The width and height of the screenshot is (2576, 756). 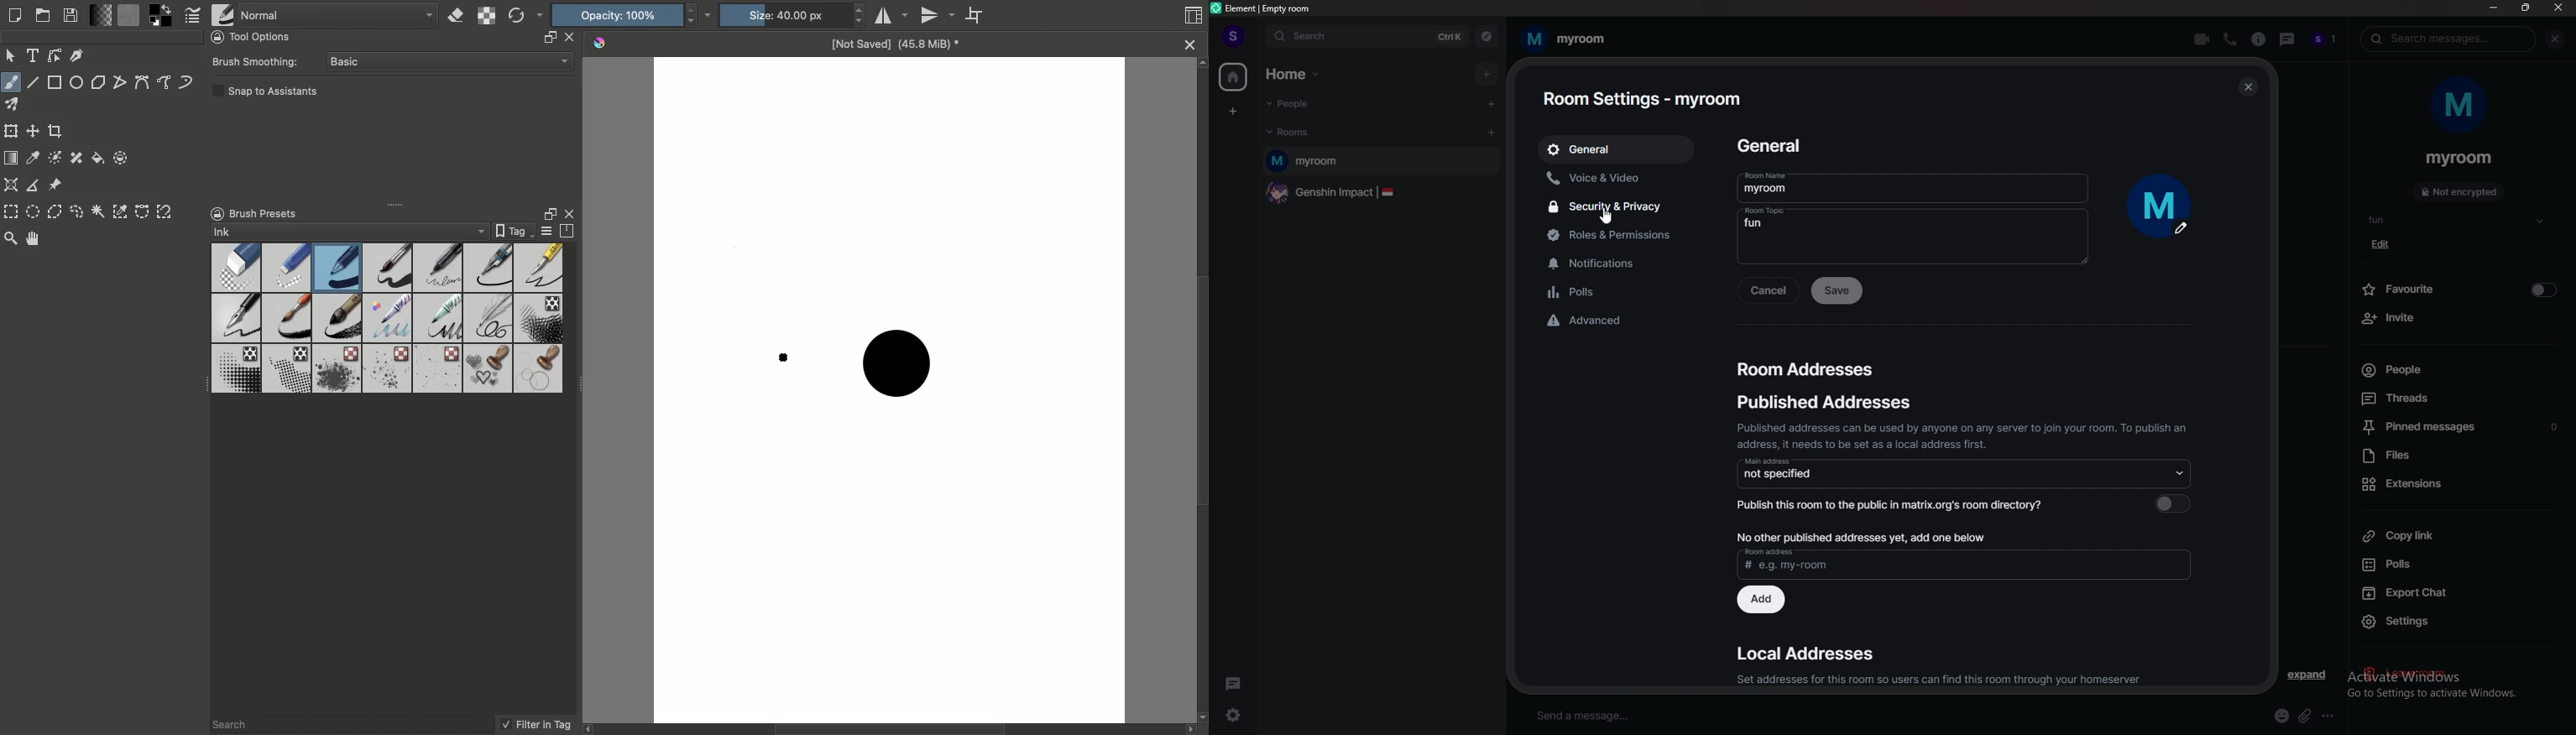 I want to click on explore rooms, so click(x=1487, y=36).